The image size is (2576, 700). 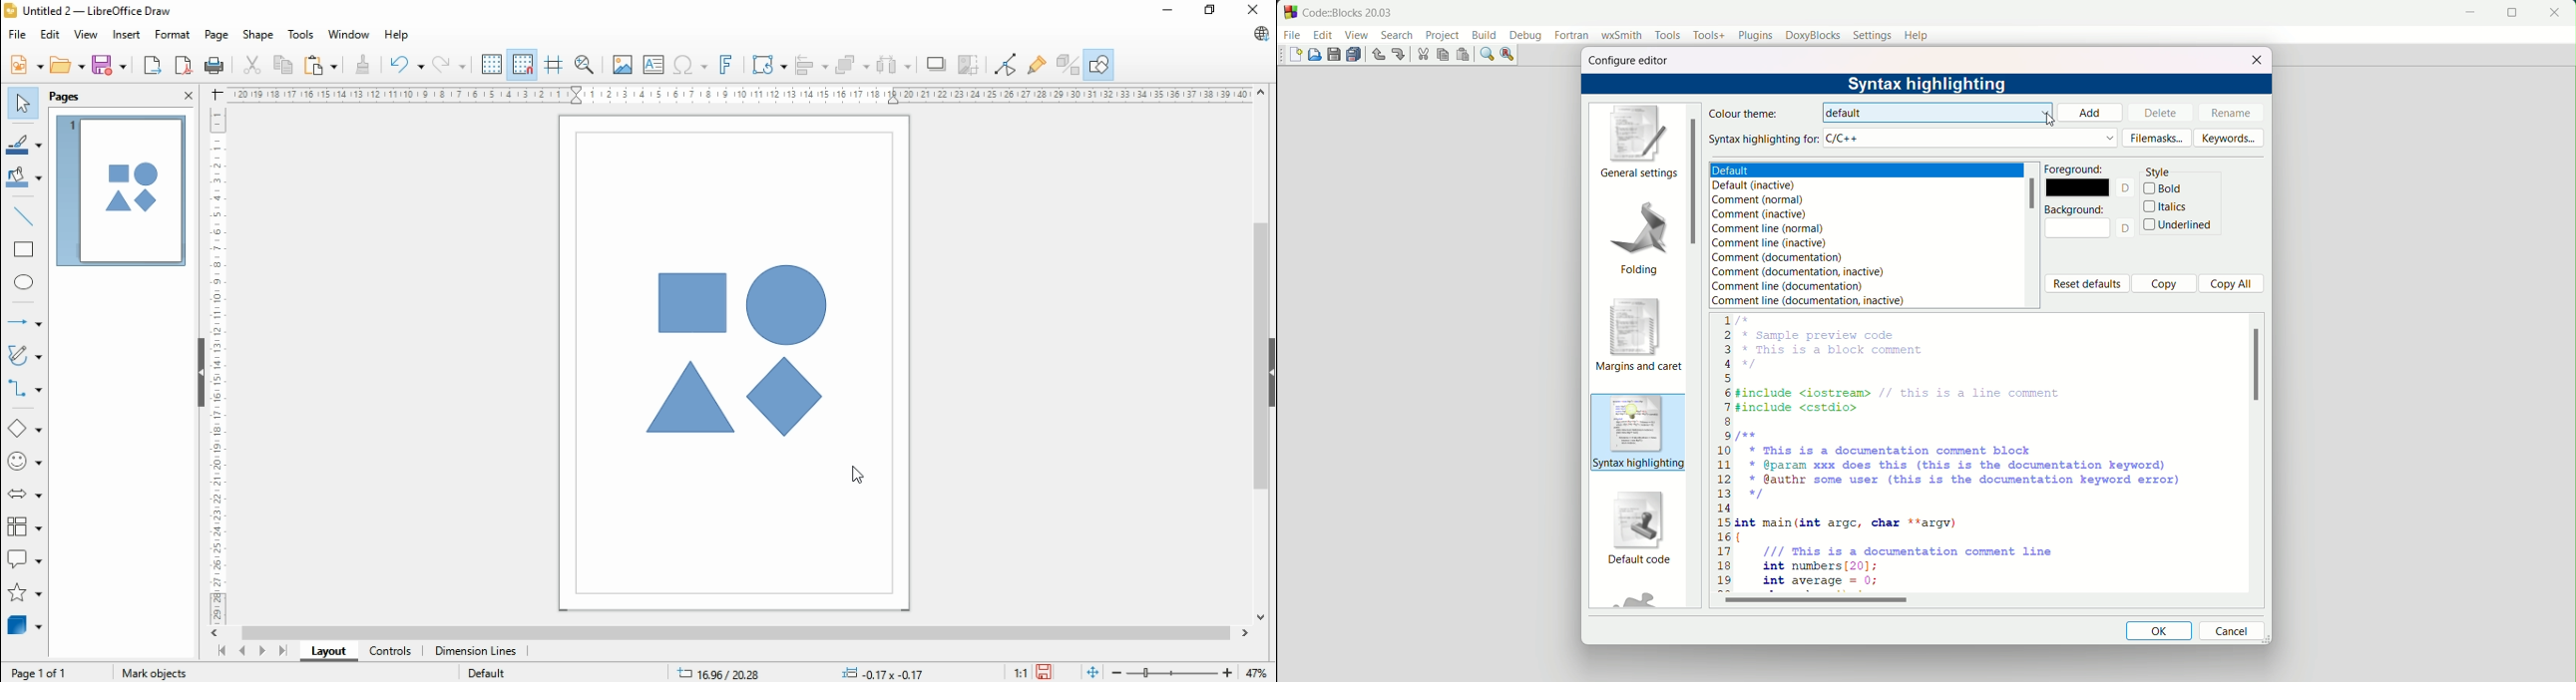 I want to click on restore, so click(x=1210, y=10).